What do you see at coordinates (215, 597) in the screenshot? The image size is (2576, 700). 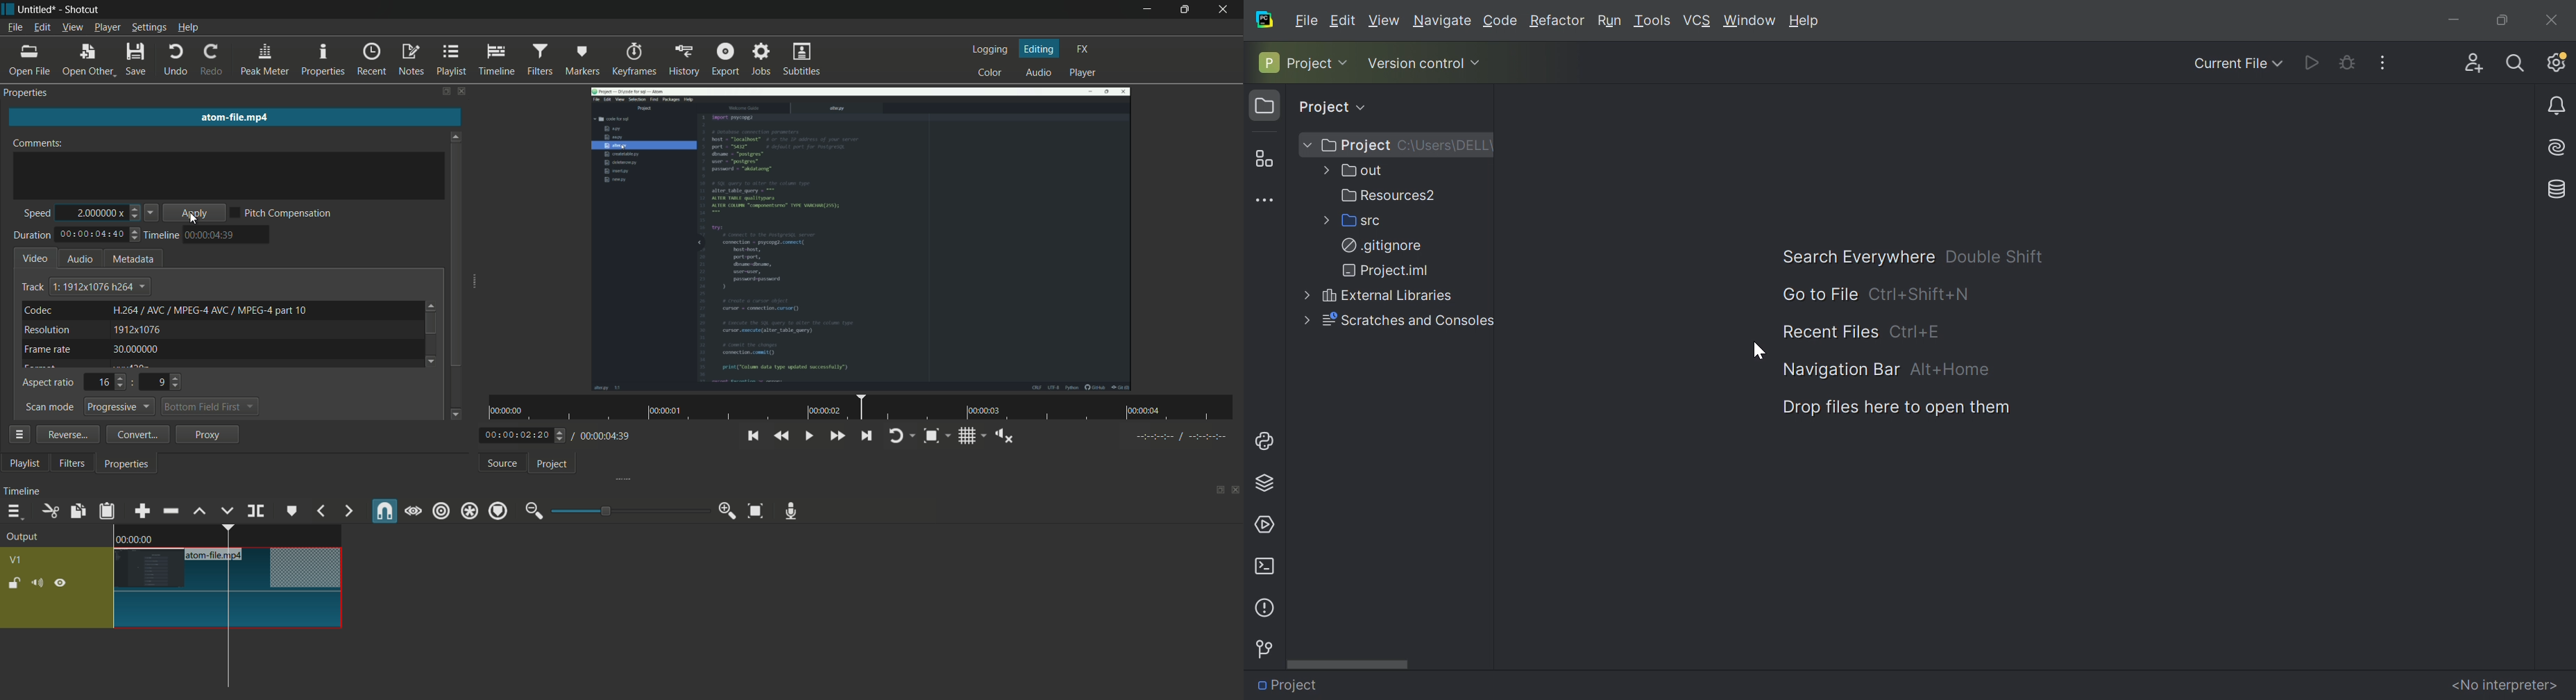 I see `cursor` at bounding box center [215, 597].